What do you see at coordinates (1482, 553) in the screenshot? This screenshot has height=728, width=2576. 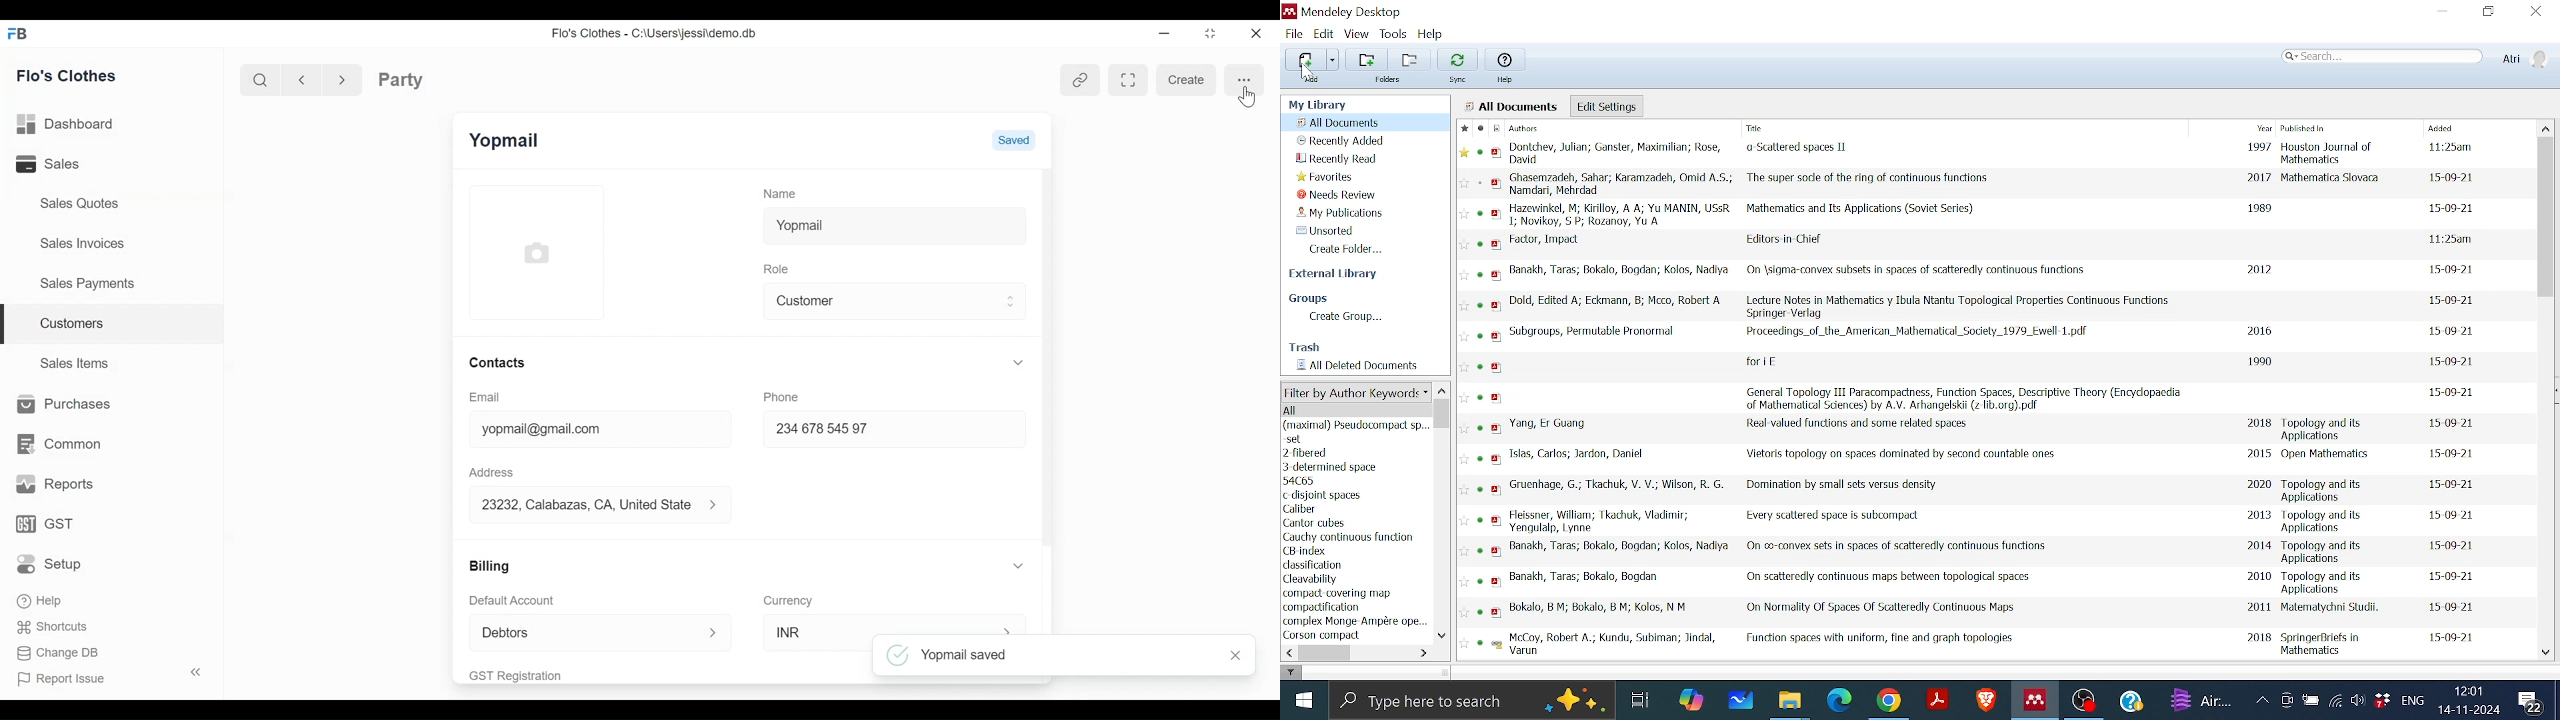 I see `read status` at bounding box center [1482, 553].